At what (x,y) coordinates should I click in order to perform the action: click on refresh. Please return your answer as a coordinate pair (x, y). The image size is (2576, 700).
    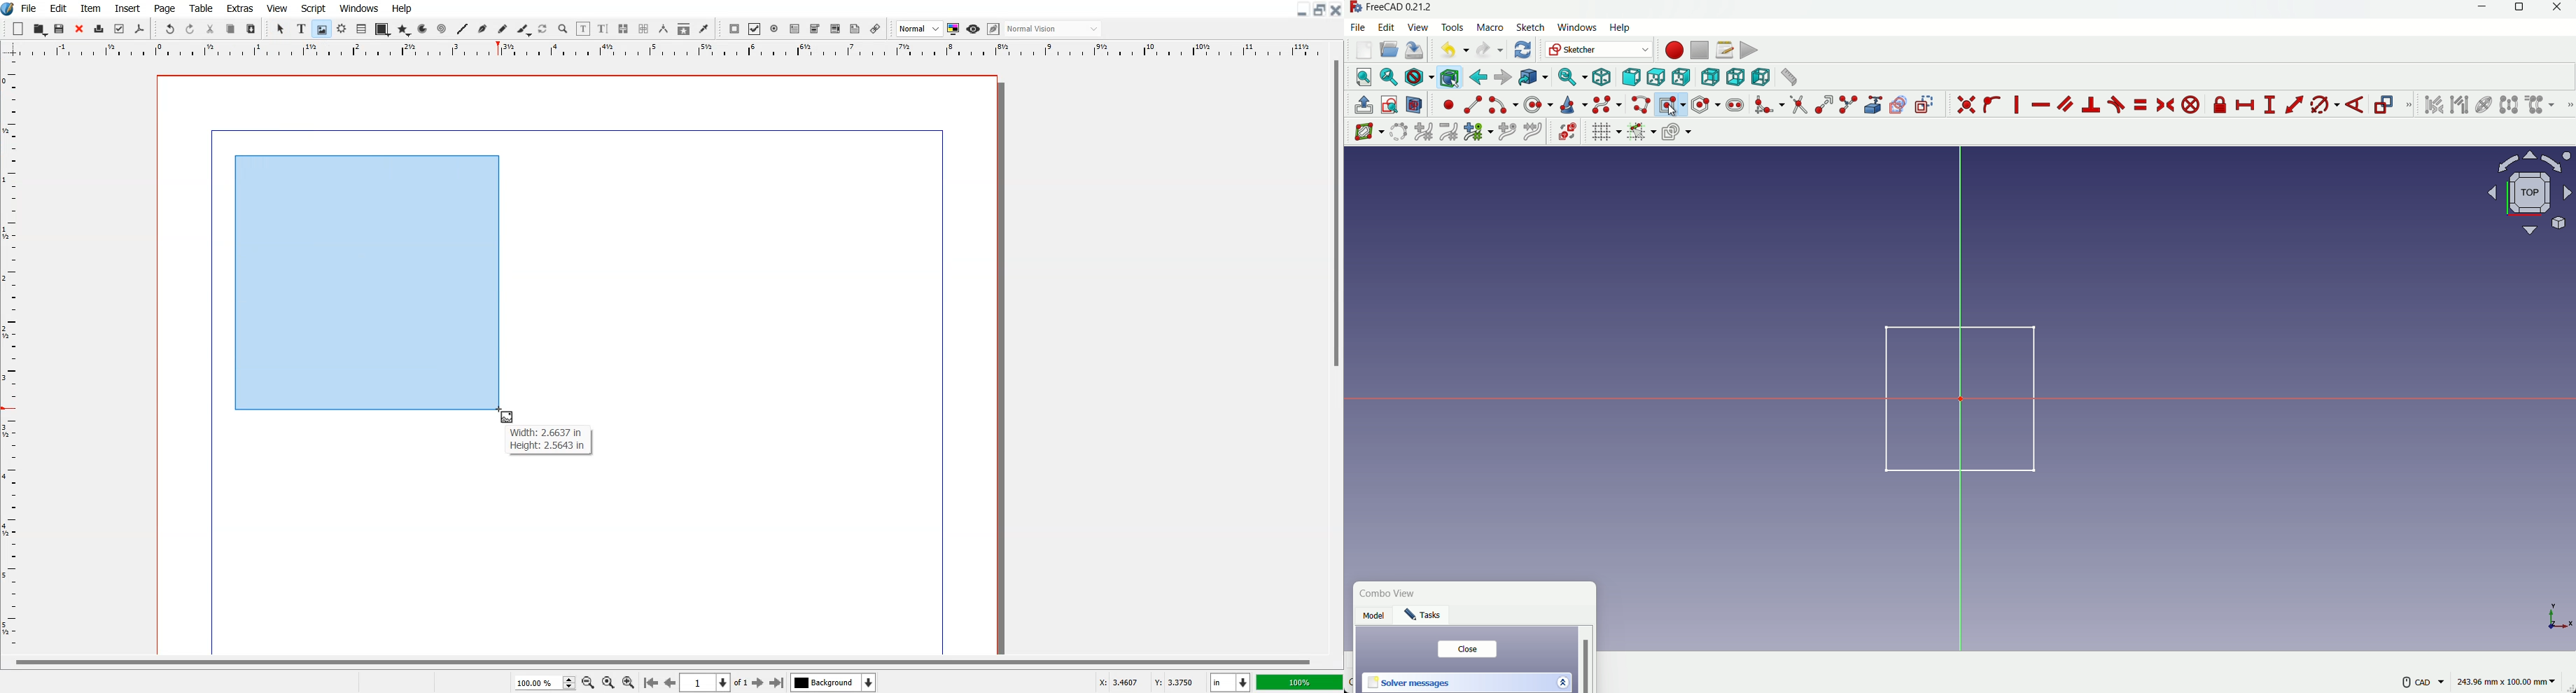
    Looking at the image, I should click on (1524, 49).